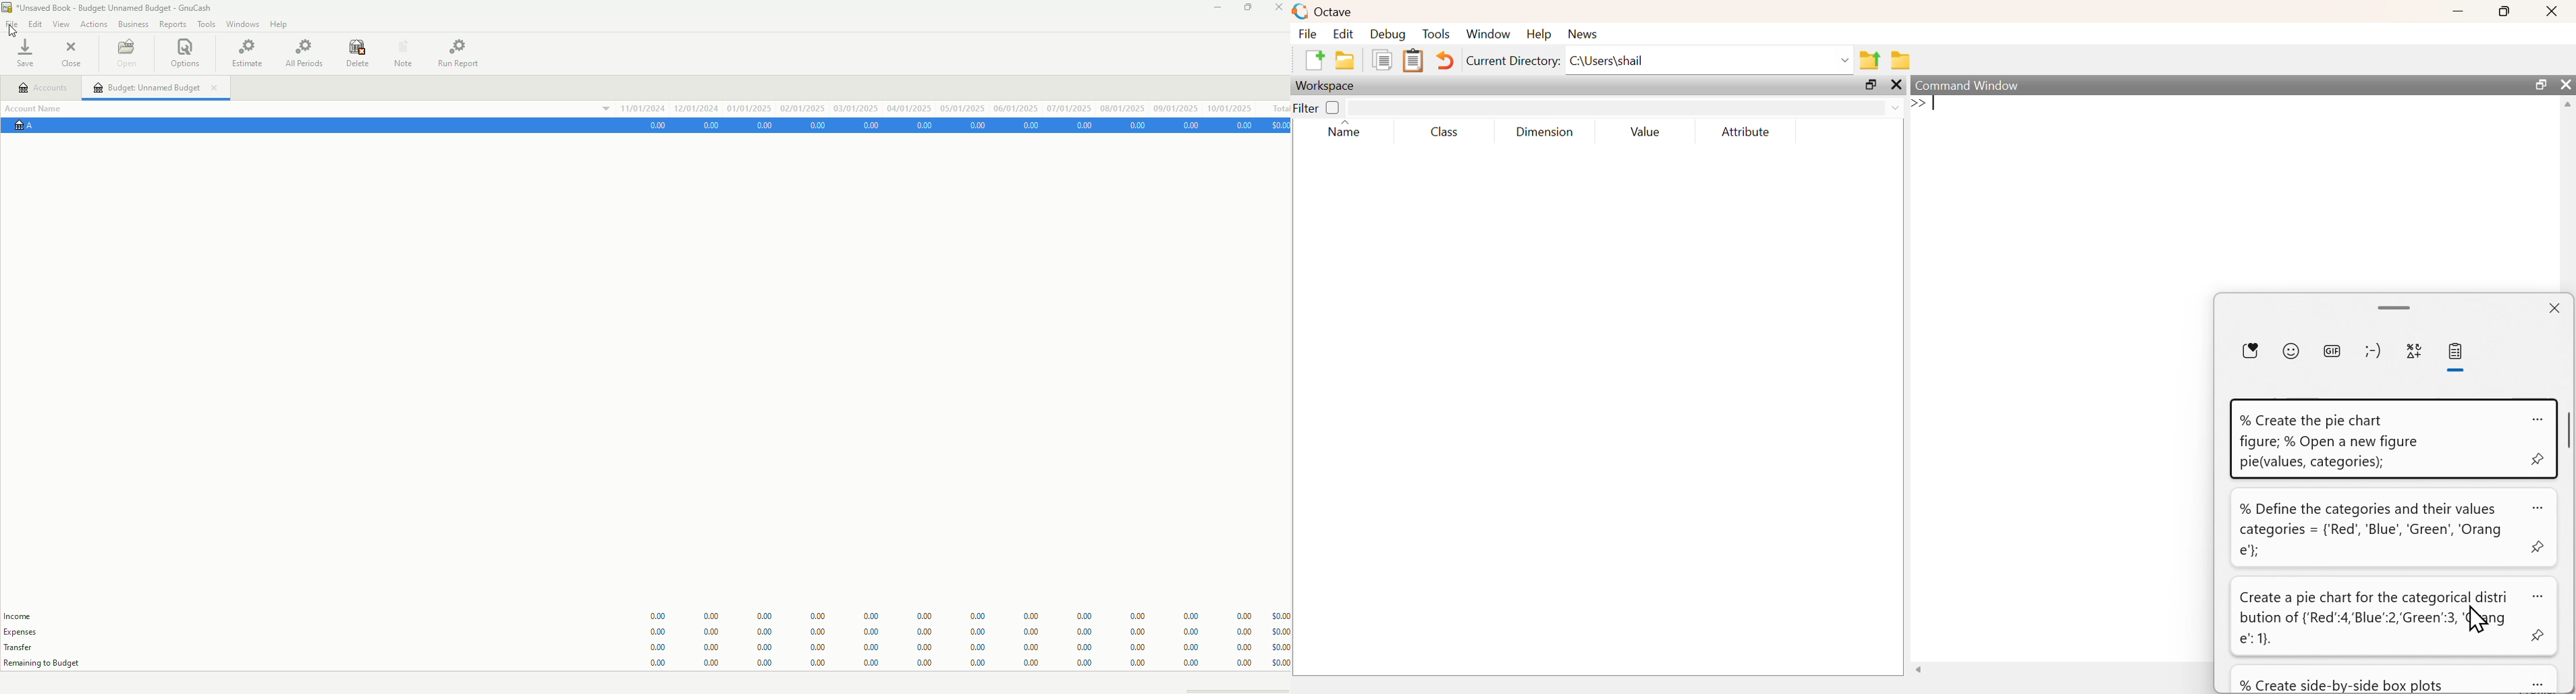  What do you see at coordinates (1922, 105) in the screenshot?
I see `typing cursor` at bounding box center [1922, 105].